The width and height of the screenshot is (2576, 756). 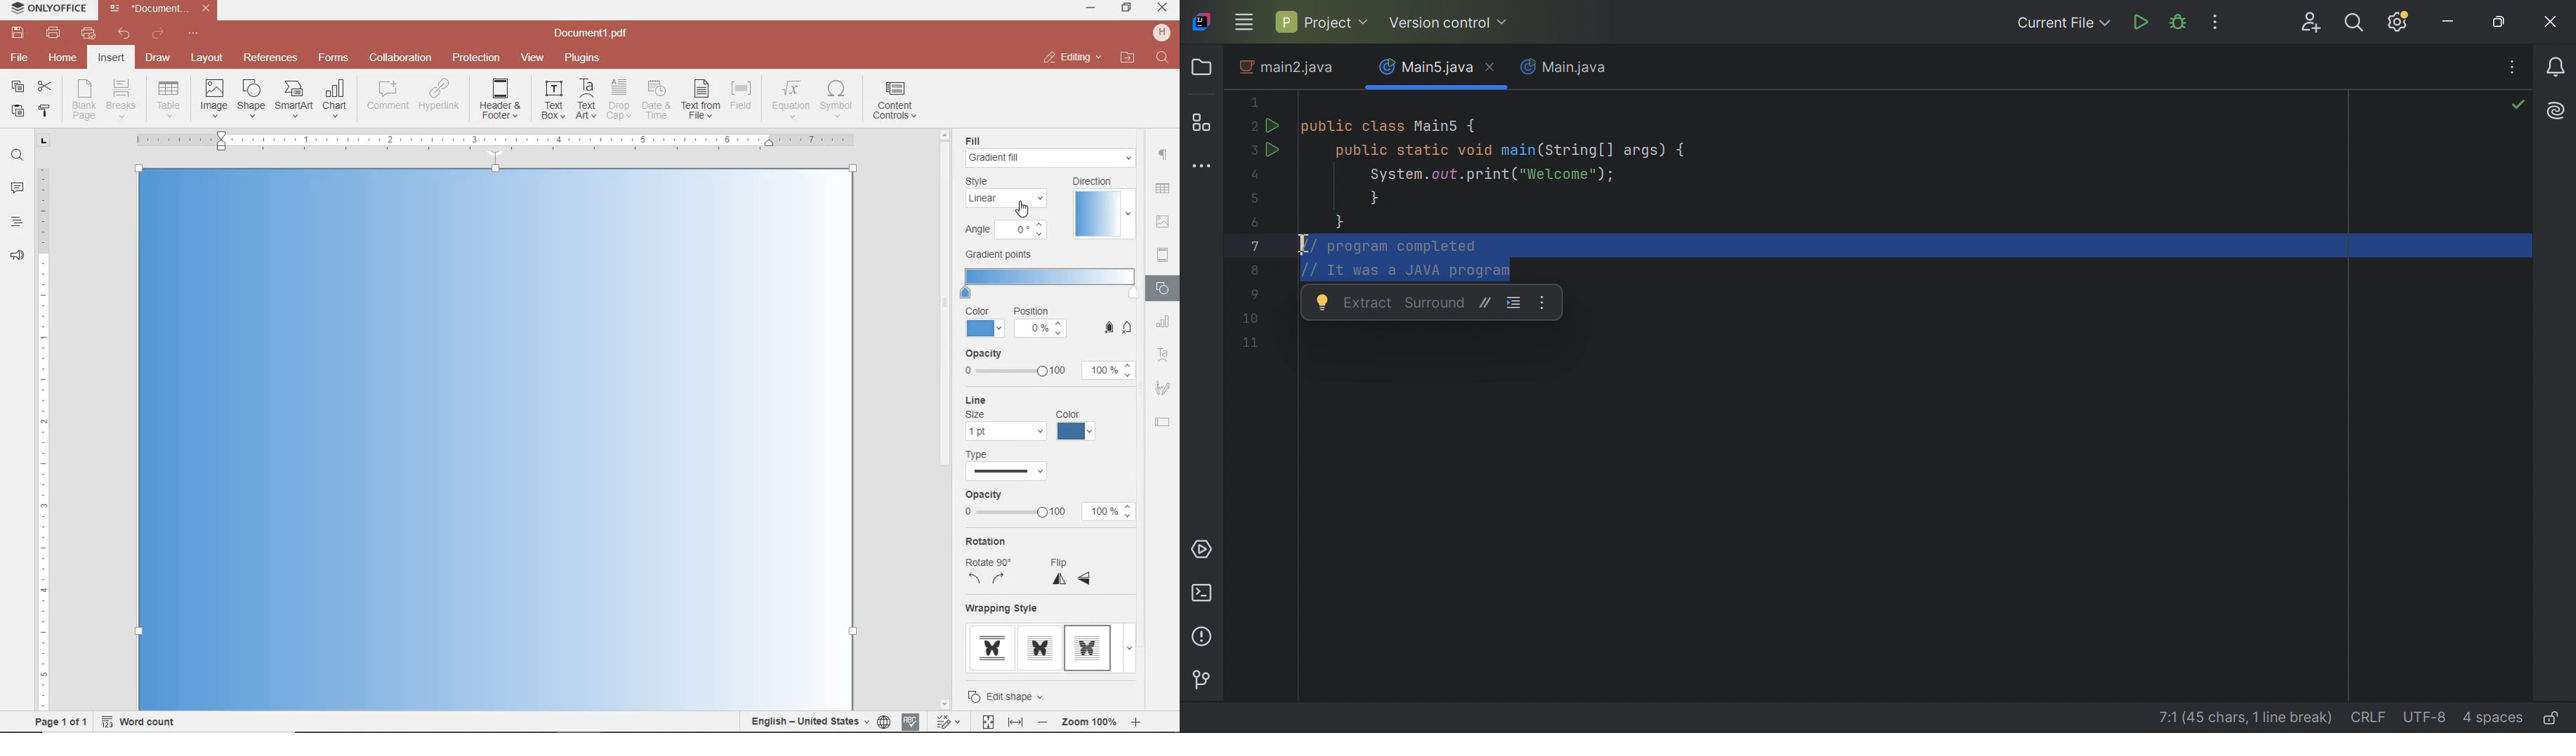 I want to click on More tool windows, so click(x=1201, y=167).